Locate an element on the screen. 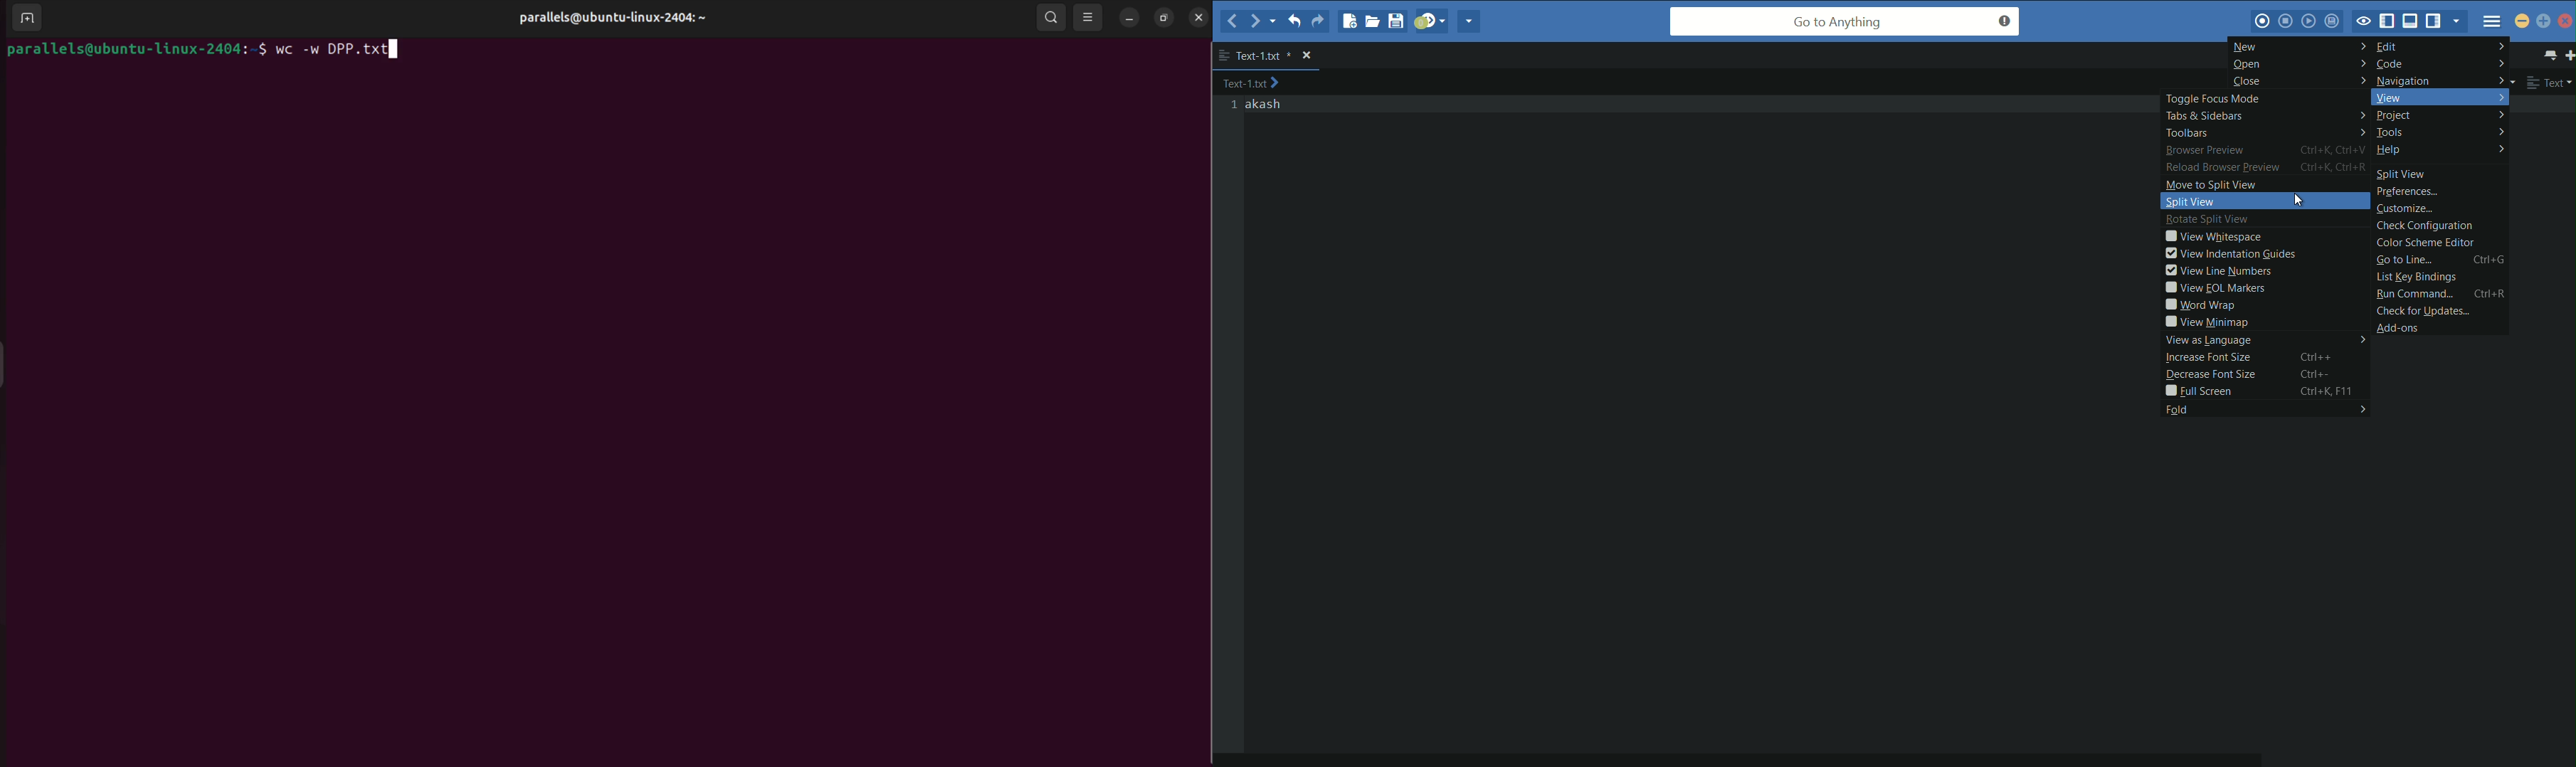 Image resolution: width=2576 pixels, height=784 pixels. check configuration is located at coordinates (2440, 226).